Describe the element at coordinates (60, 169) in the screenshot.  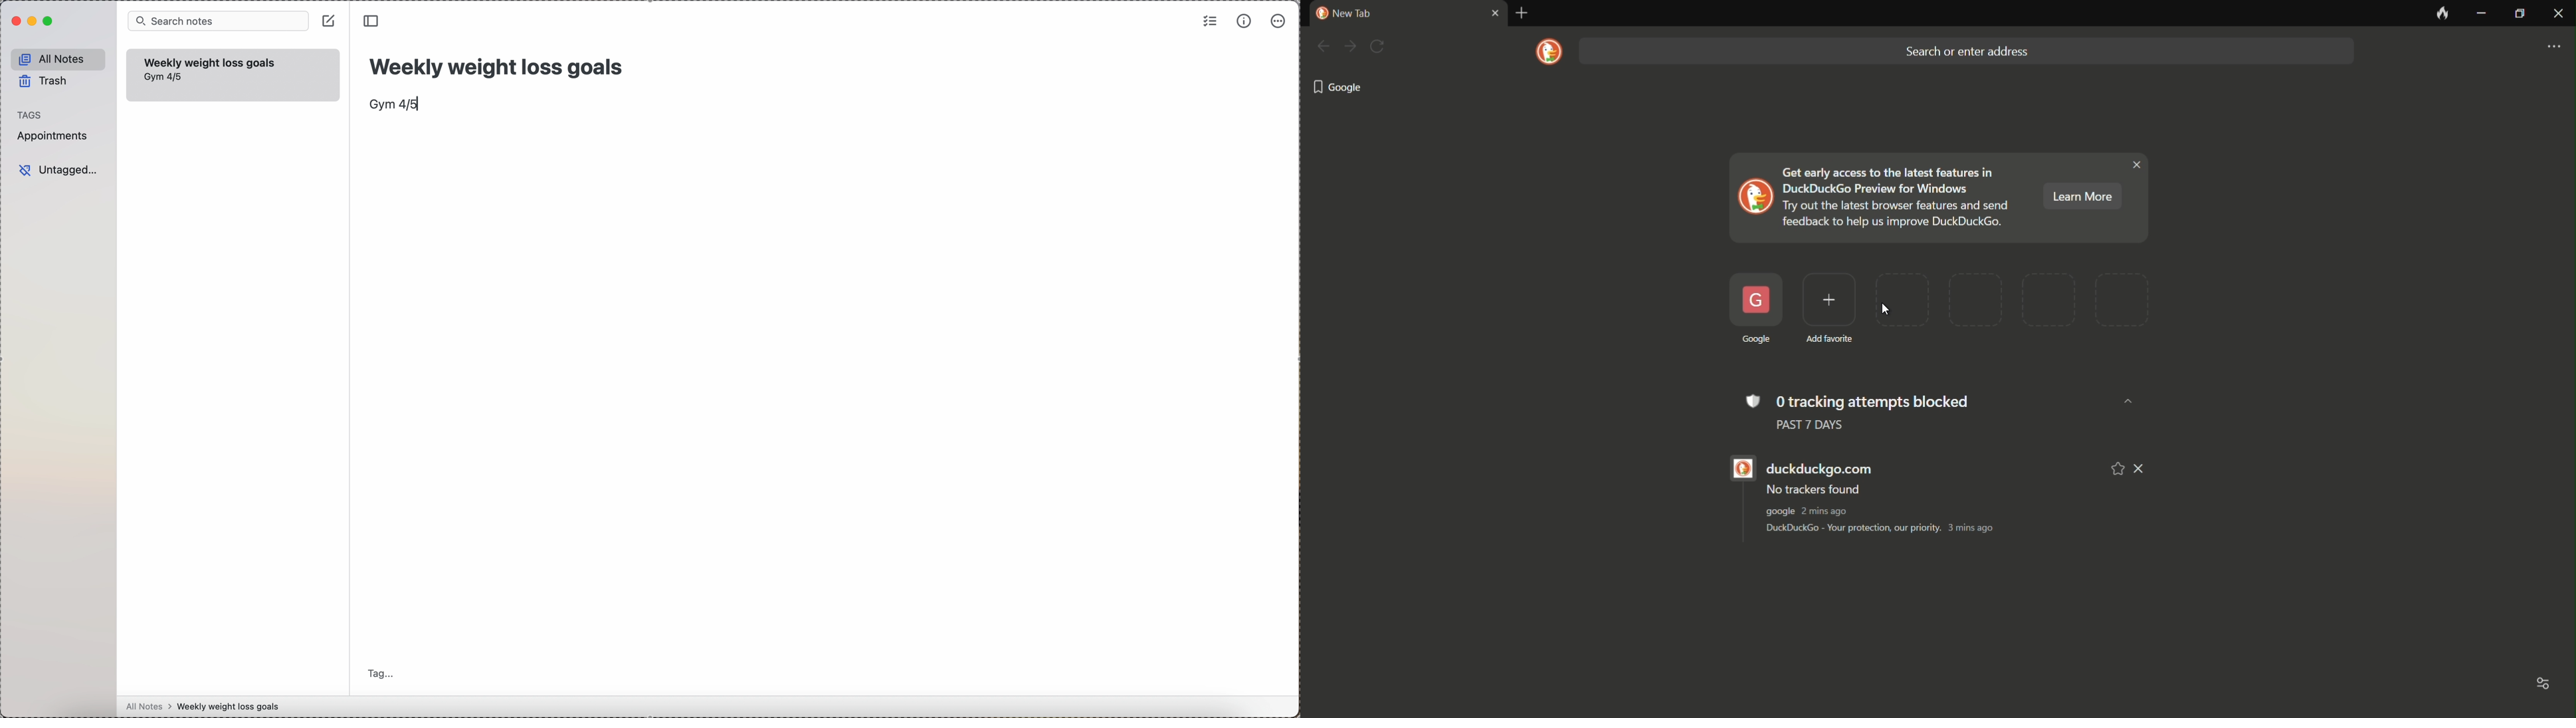
I see `untagged` at that location.